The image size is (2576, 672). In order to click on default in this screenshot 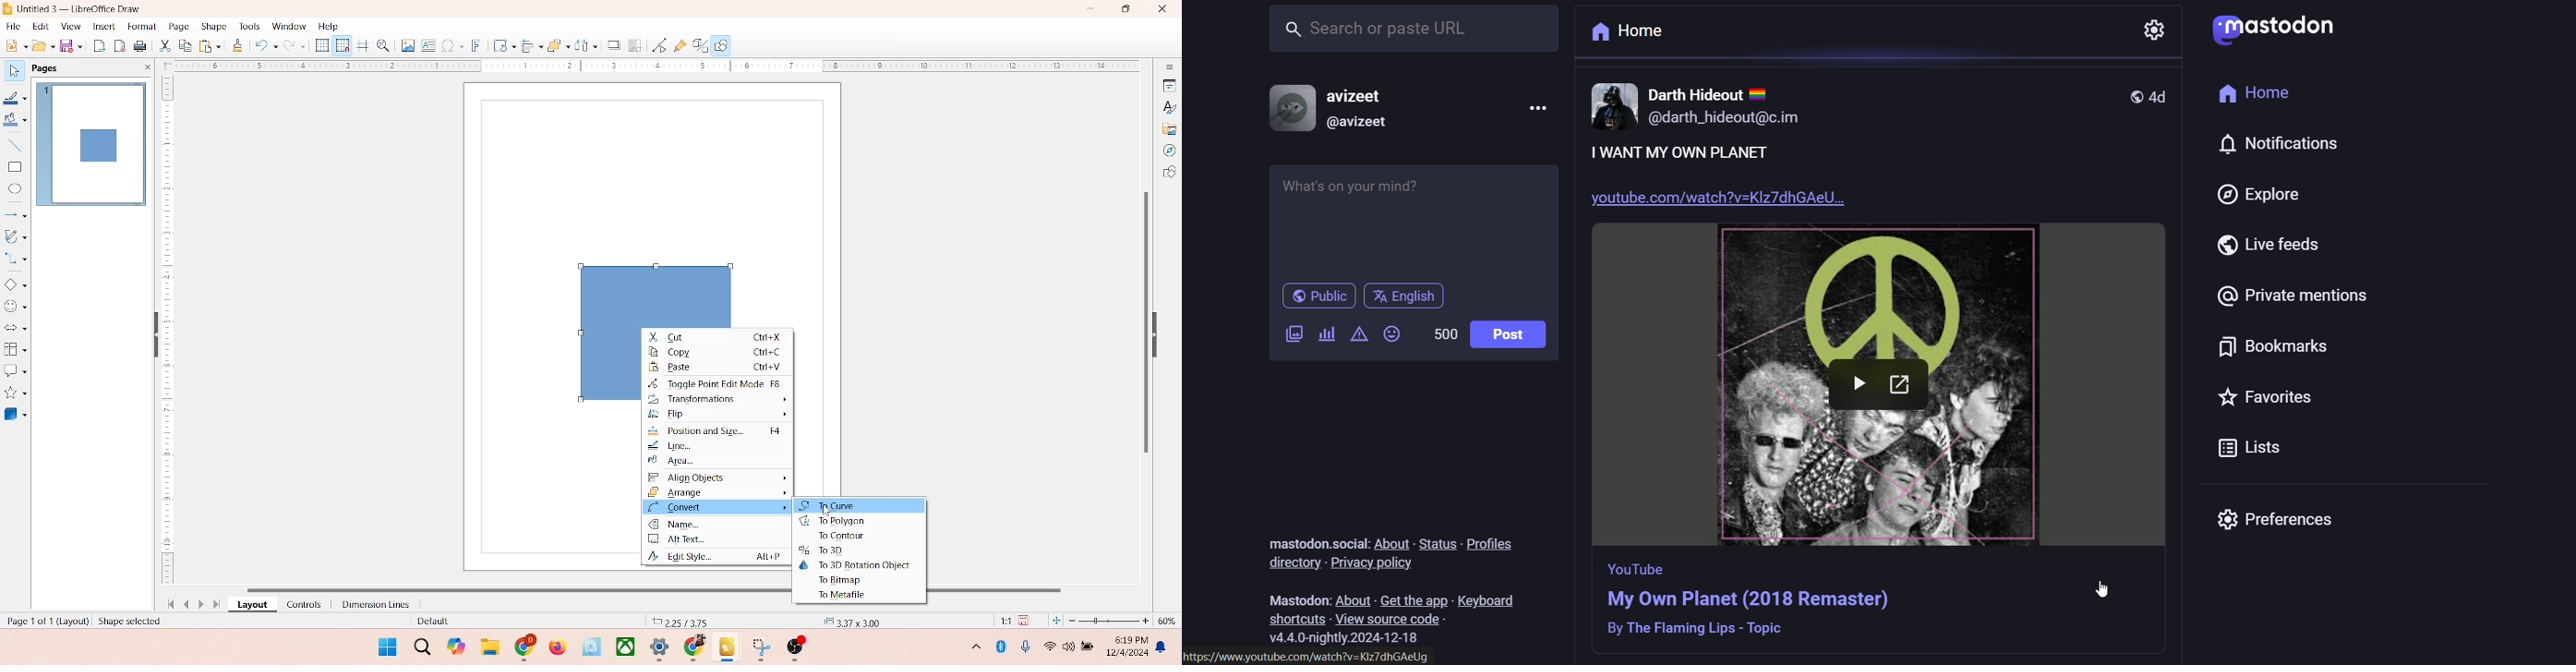, I will do `click(429, 622)`.